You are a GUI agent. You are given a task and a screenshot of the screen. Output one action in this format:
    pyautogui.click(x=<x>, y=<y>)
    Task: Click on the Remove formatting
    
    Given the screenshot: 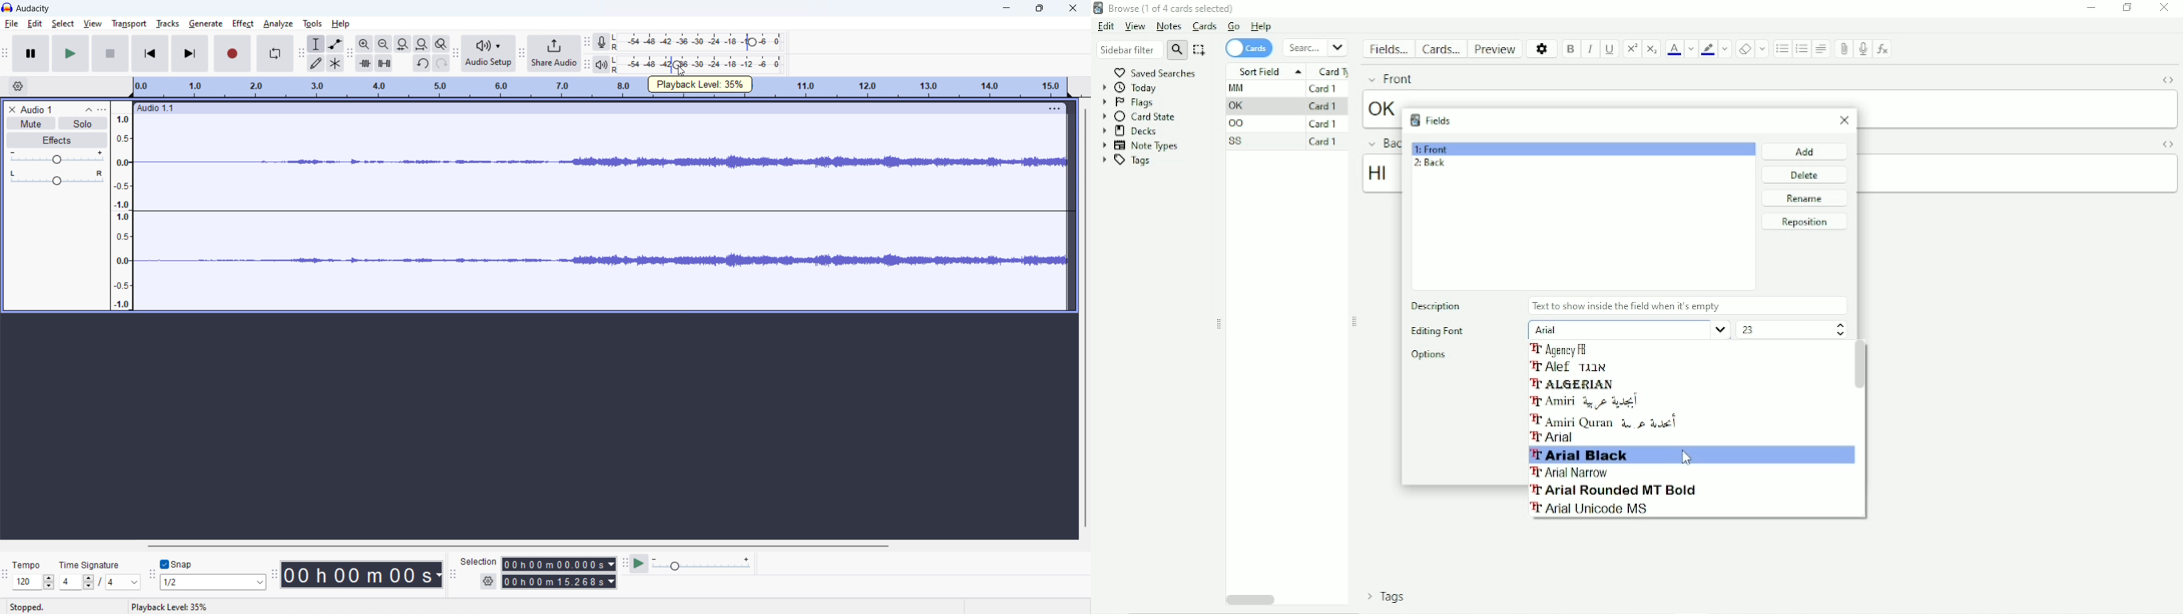 What is the action you would take?
    pyautogui.click(x=1745, y=48)
    